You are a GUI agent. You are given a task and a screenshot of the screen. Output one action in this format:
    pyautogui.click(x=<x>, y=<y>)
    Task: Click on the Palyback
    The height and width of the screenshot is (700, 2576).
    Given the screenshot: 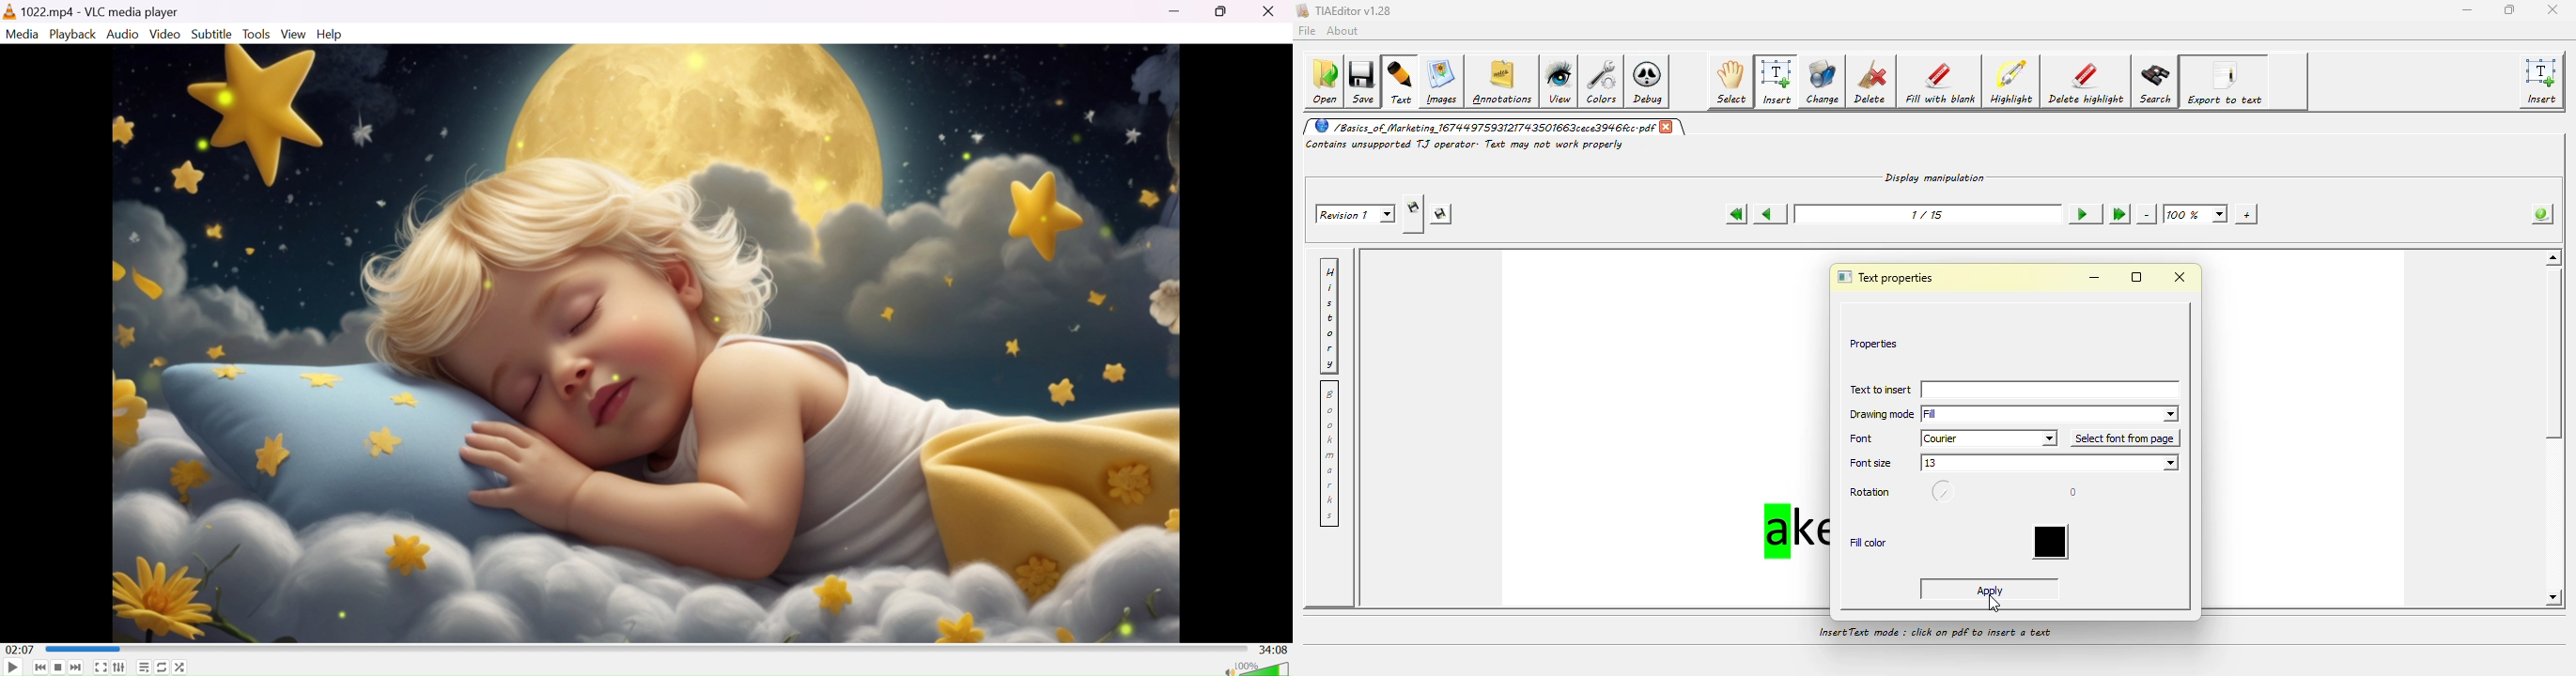 What is the action you would take?
    pyautogui.click(x=73, y=33)
    